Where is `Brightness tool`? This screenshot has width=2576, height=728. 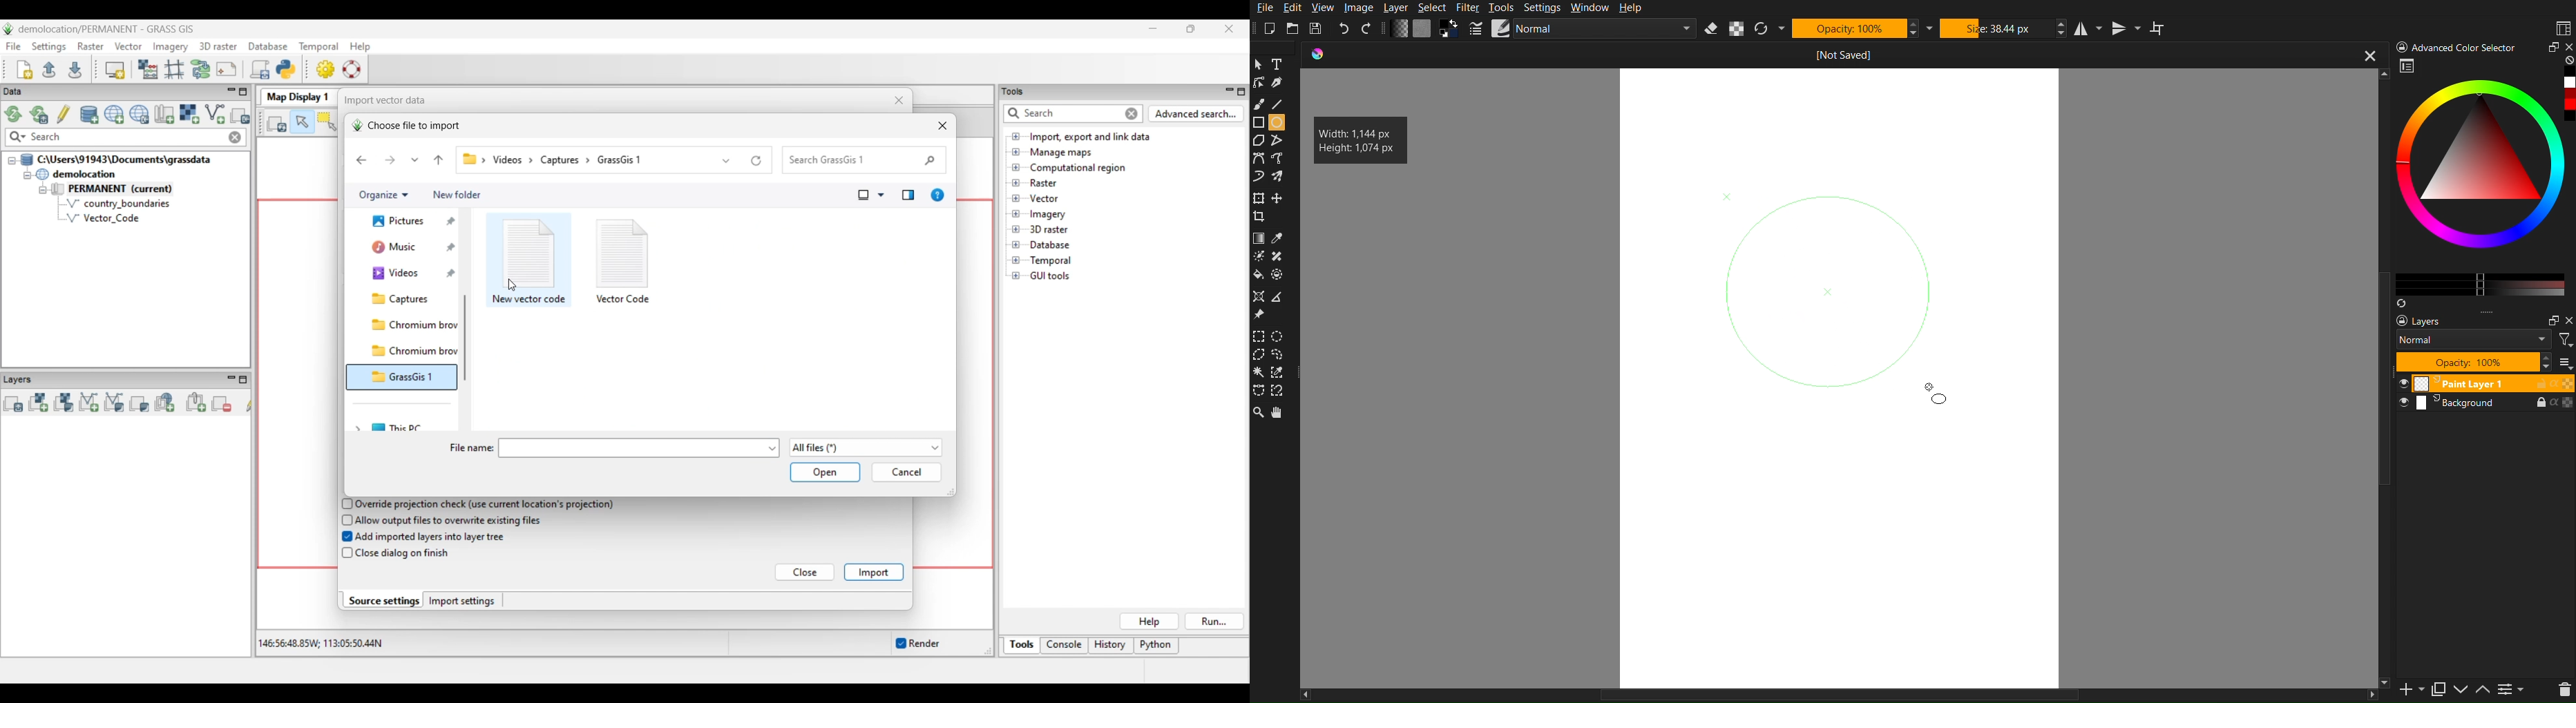
Brightness tool is located at coordinates (1258, 258).